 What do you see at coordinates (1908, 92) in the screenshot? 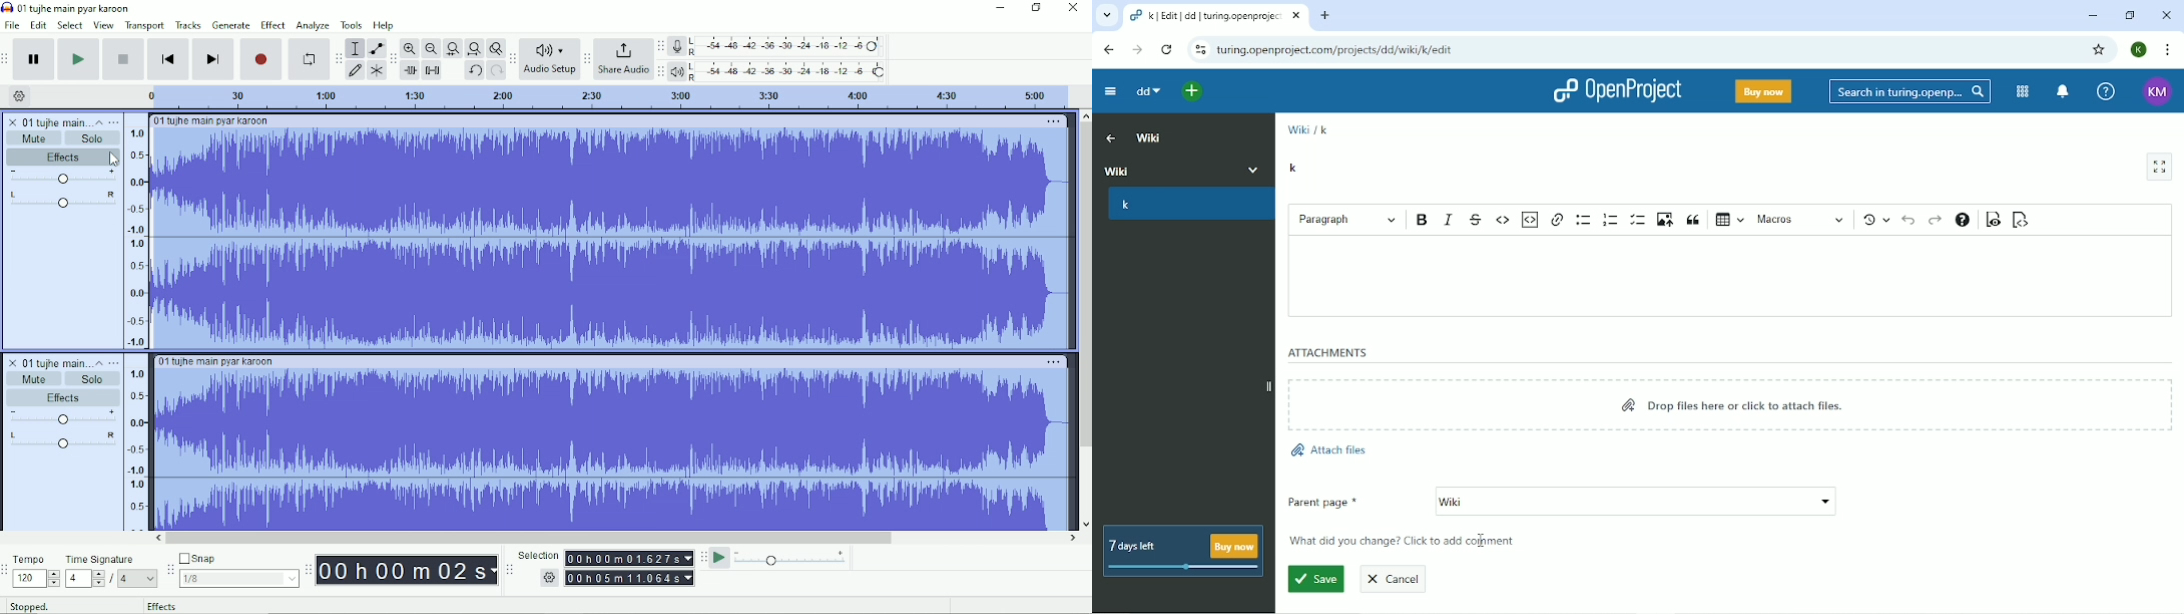
I see `Search in turing.openp` at bounding box center [1908, 92].